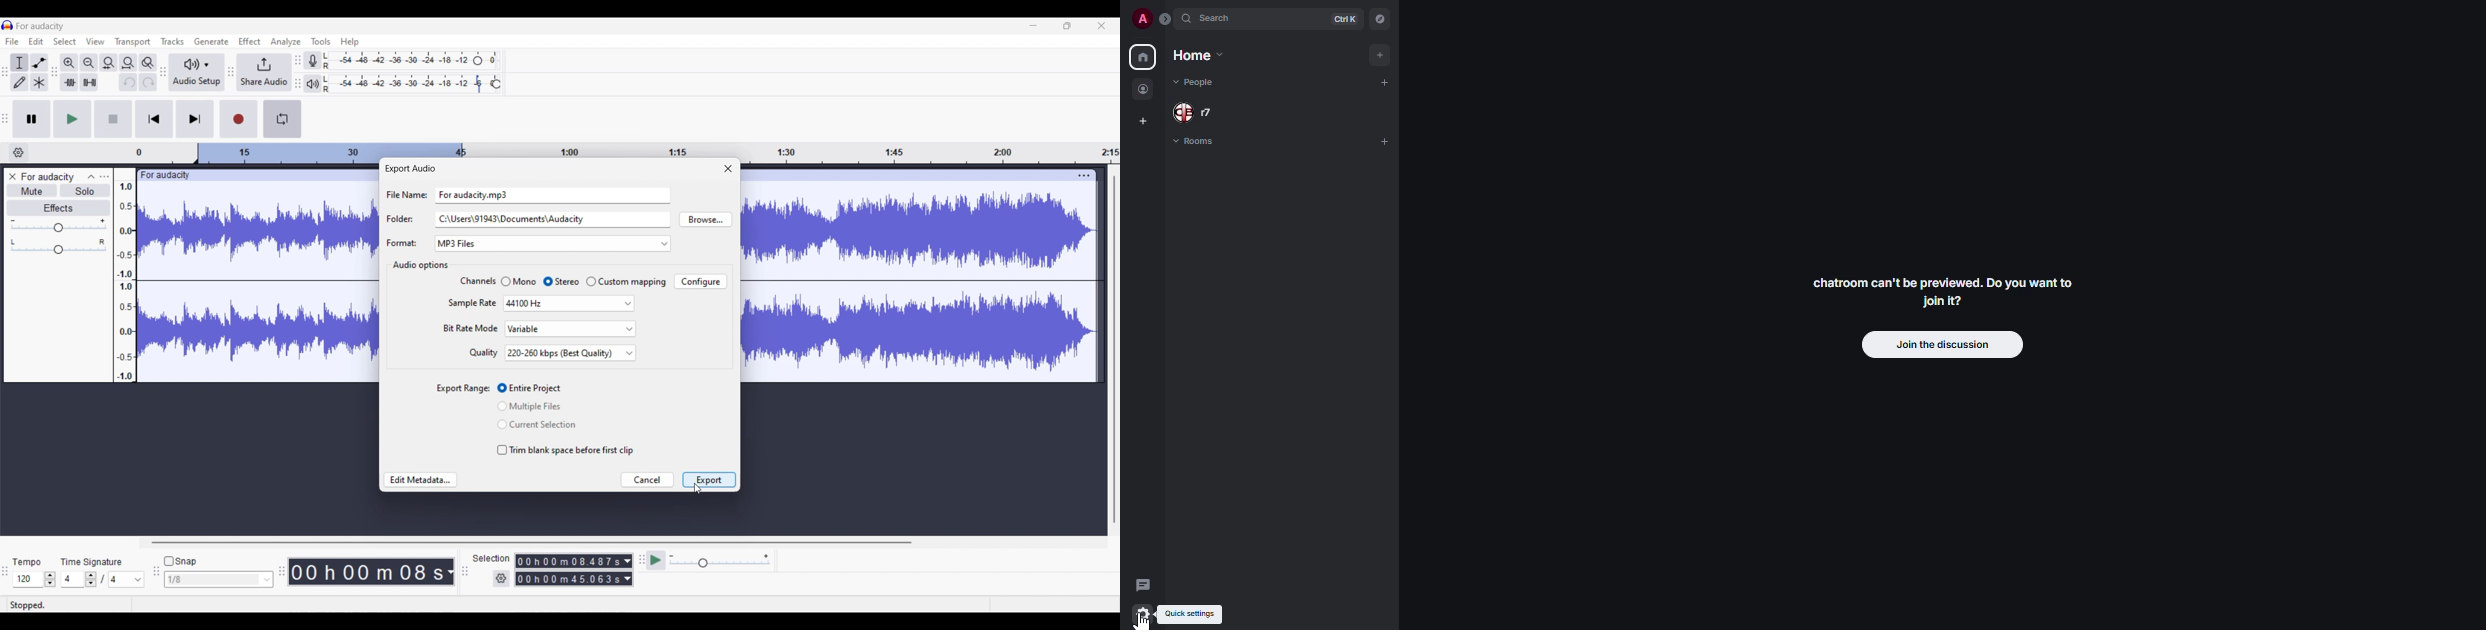 The width and height of the screenshot is (2492, 644). Describe the element at coordinates (561, 282) in the screenshot. I see `Toggle for Stereo, current selection` at that location.